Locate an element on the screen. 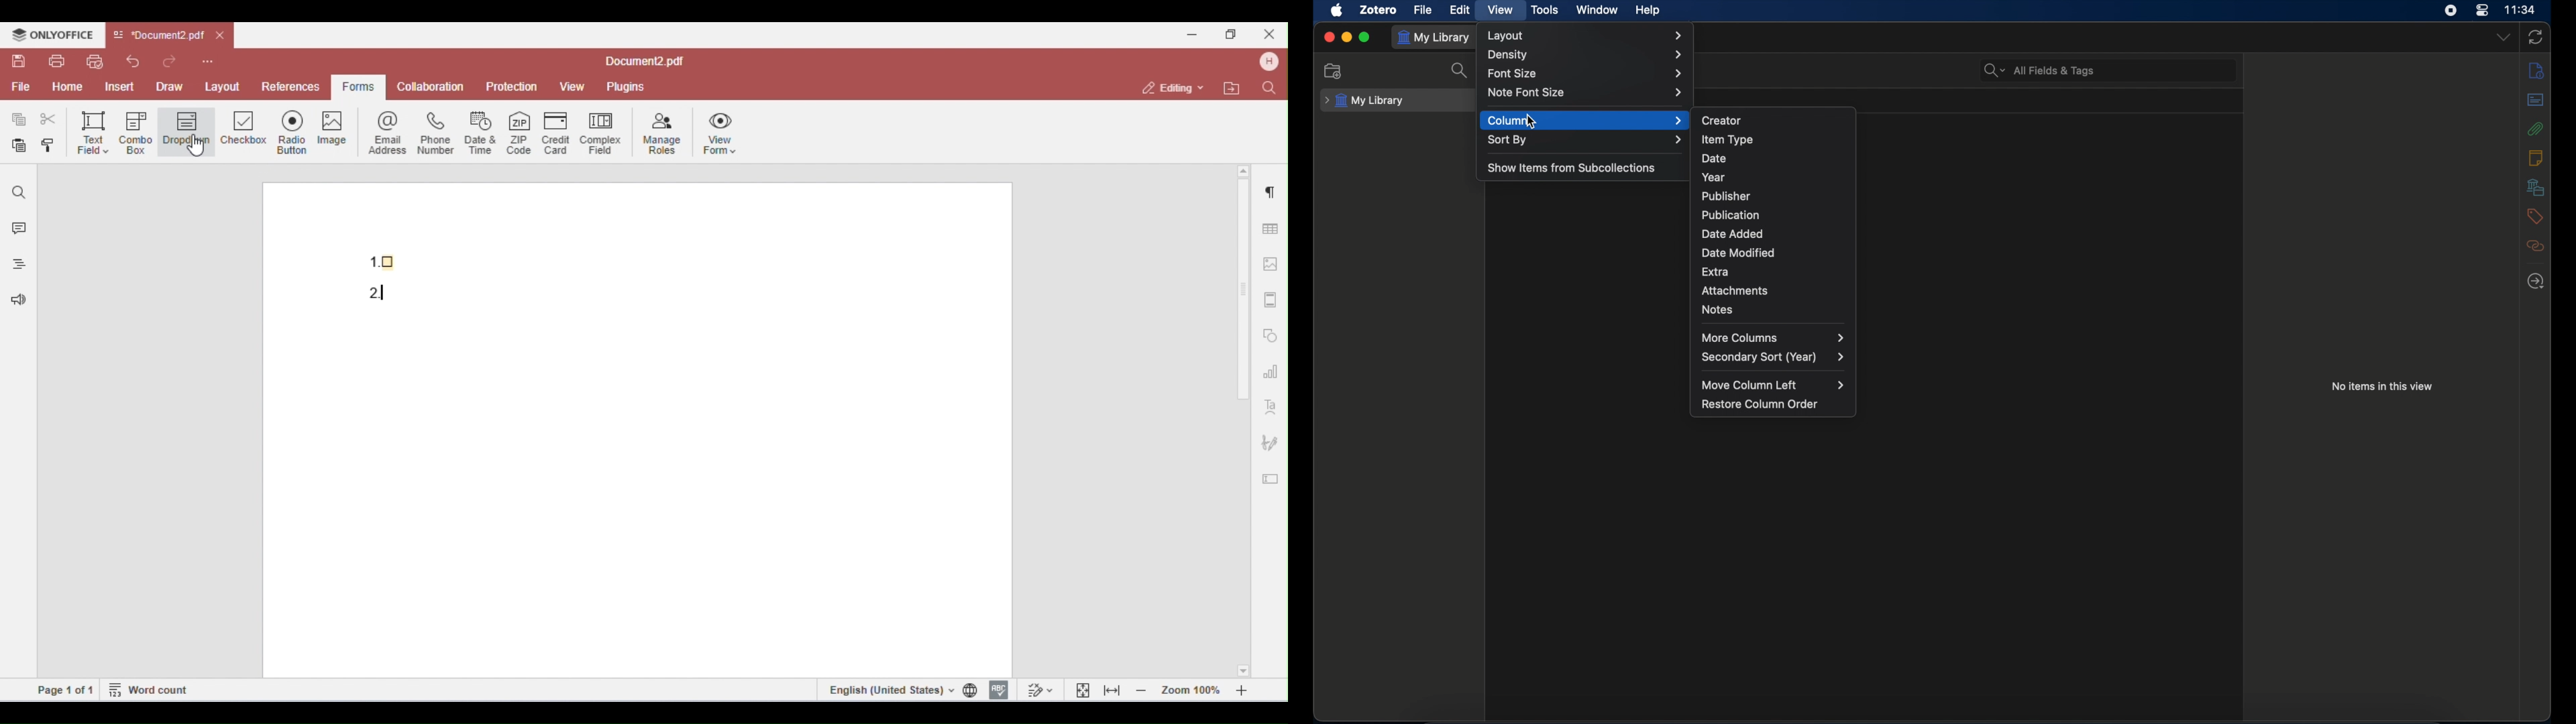 This screenshot has width=2576, height=728. libraries is located at coordinates (2535, 187).